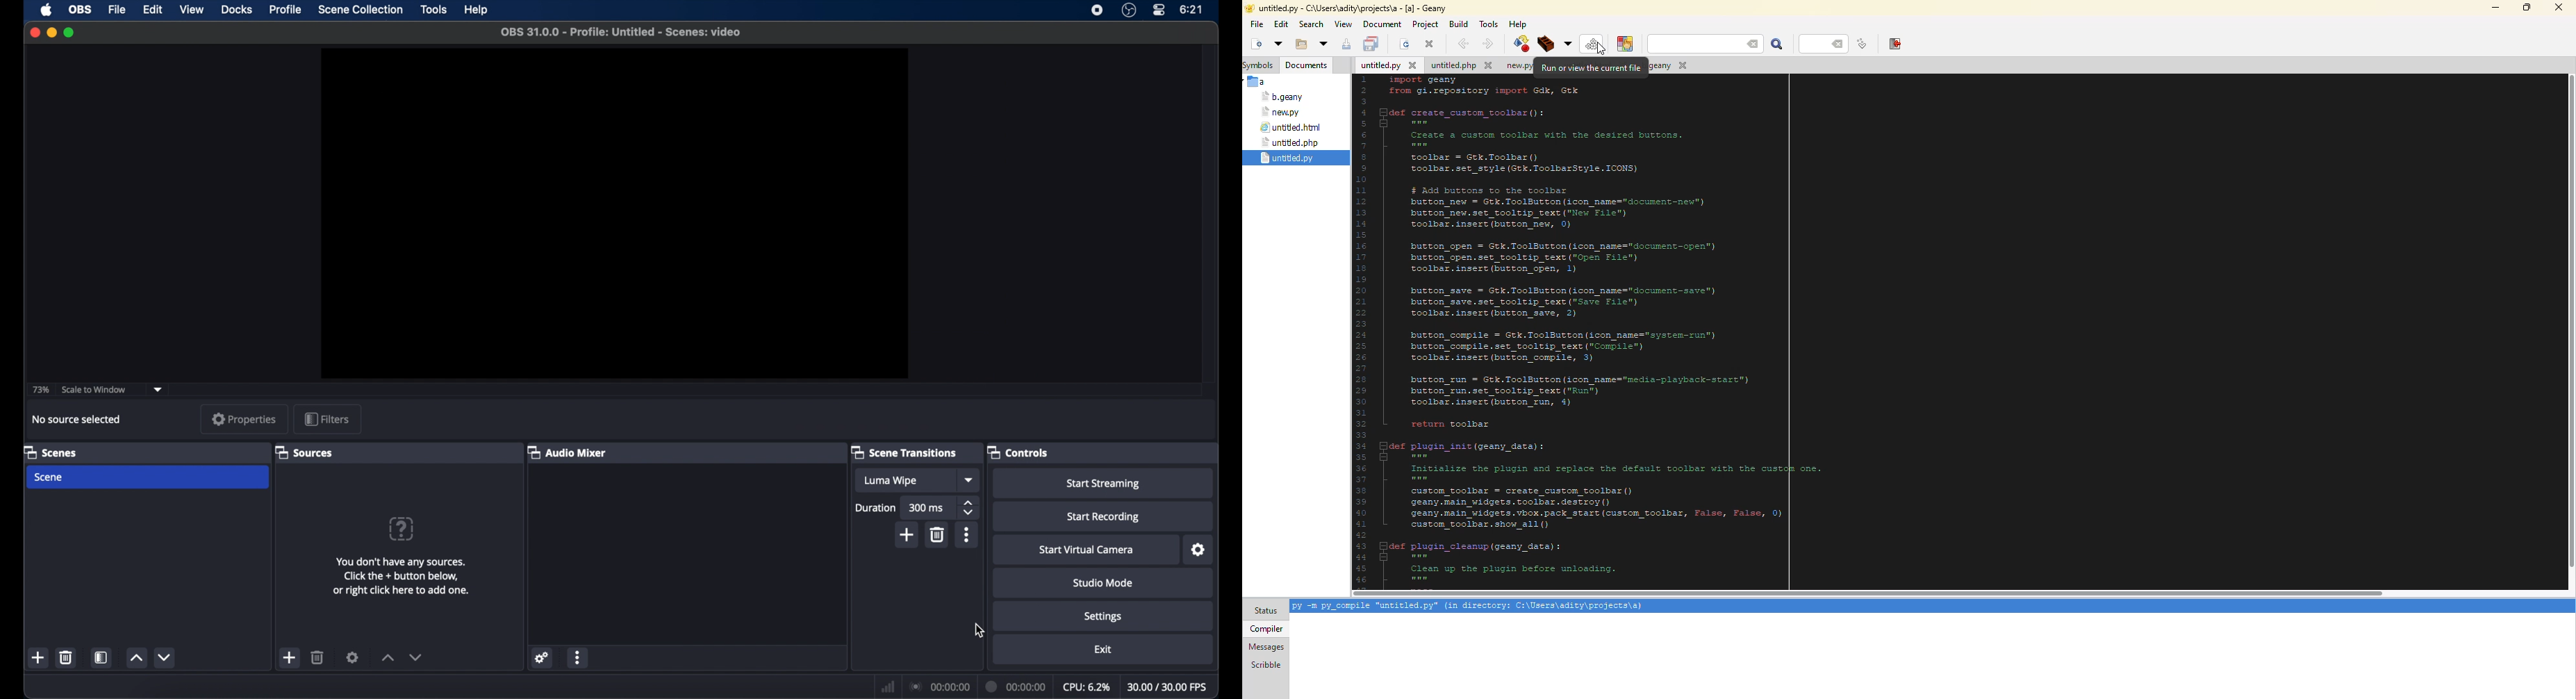  What do you see at coordinates (1104, 483) in the screenshot?
I see `start streaming` at bounding box center [1104, 483].